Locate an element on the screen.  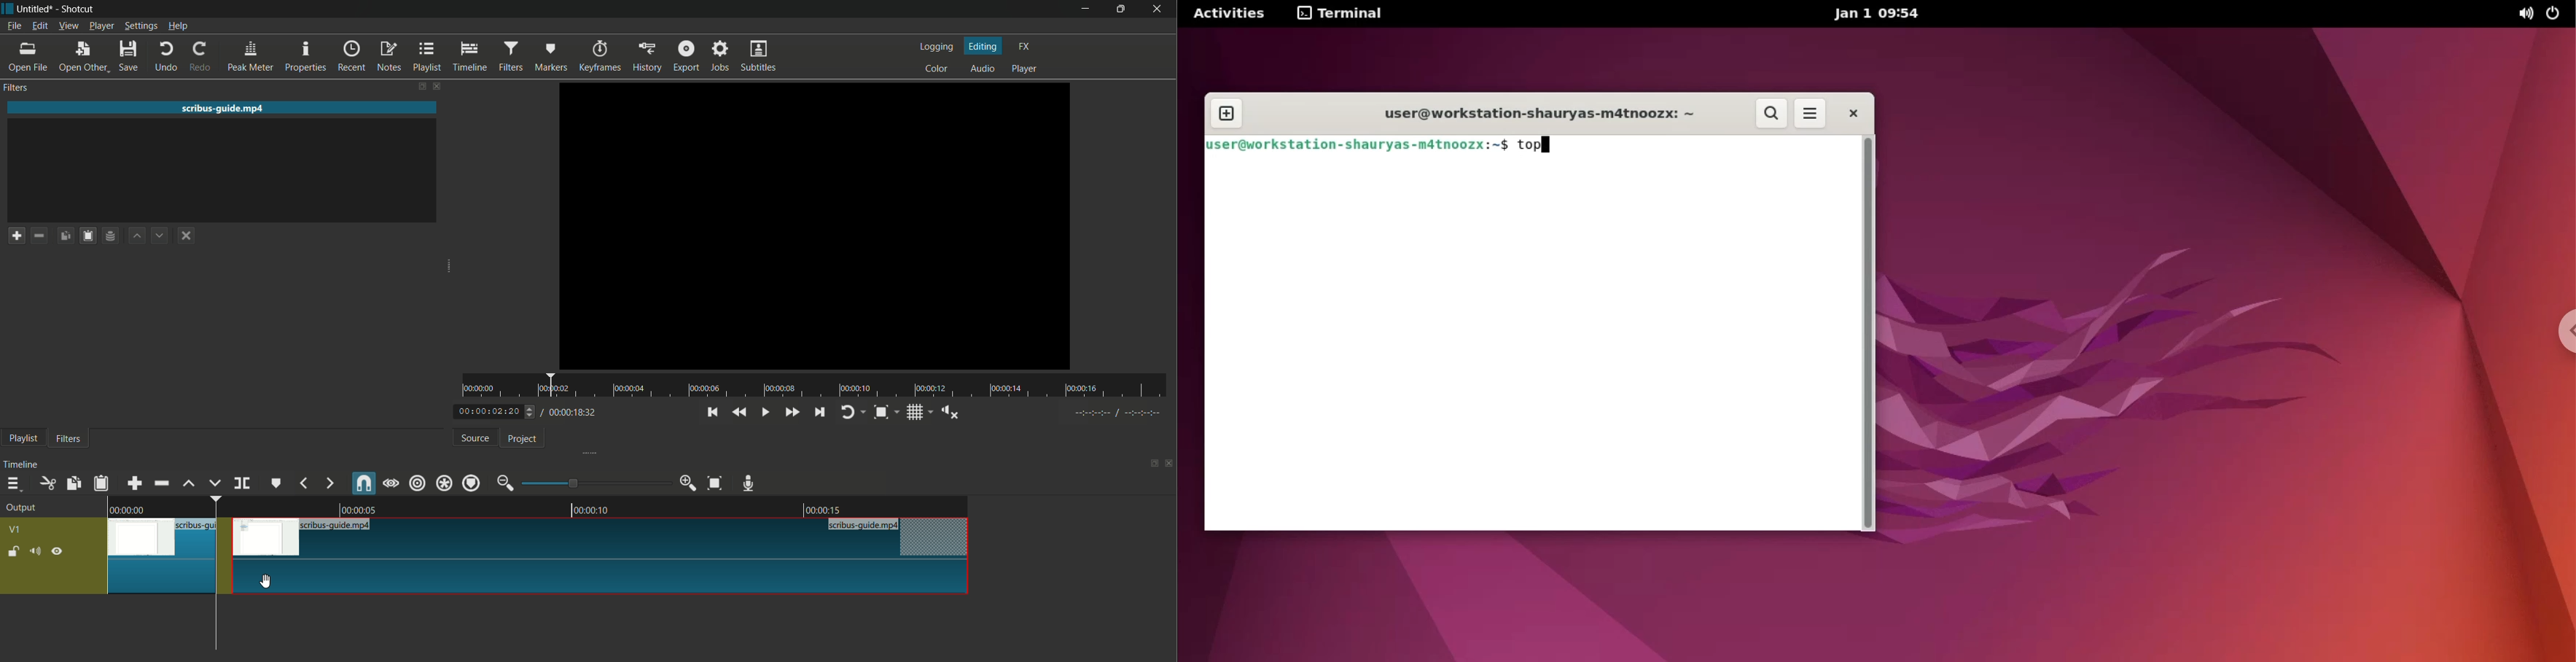
redo is located at coordinates (201, 56).